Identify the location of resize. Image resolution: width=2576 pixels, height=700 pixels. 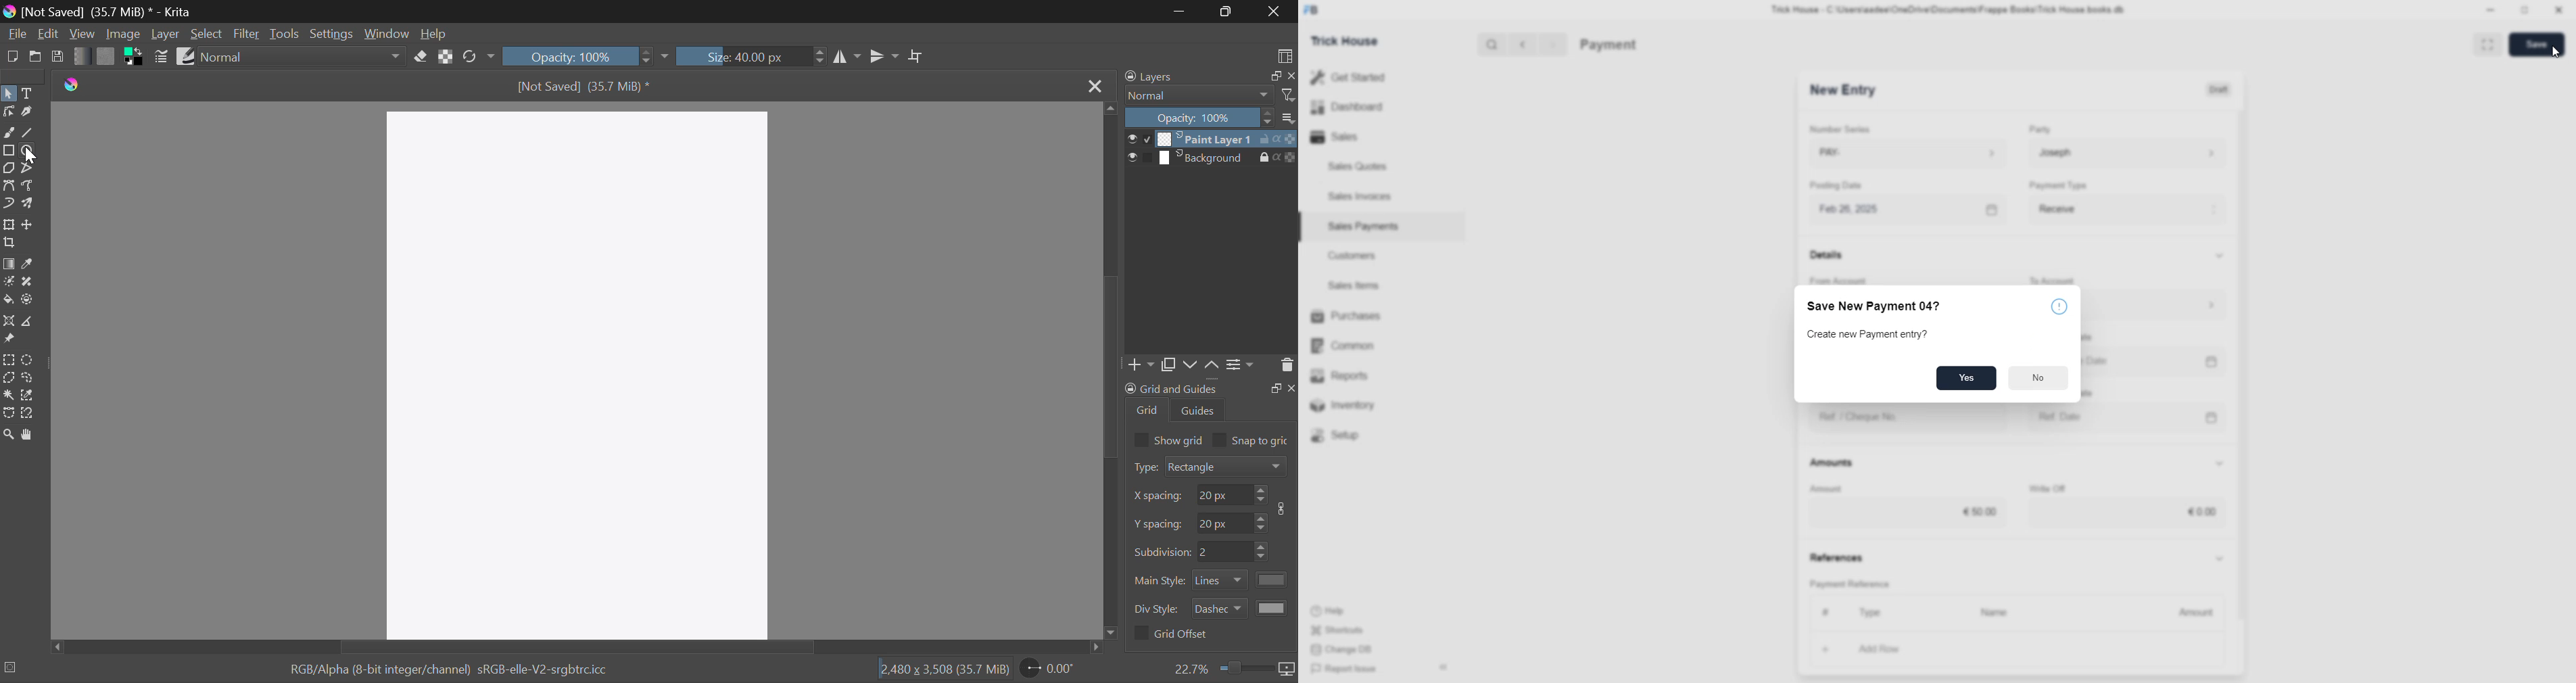
(2525, 10).